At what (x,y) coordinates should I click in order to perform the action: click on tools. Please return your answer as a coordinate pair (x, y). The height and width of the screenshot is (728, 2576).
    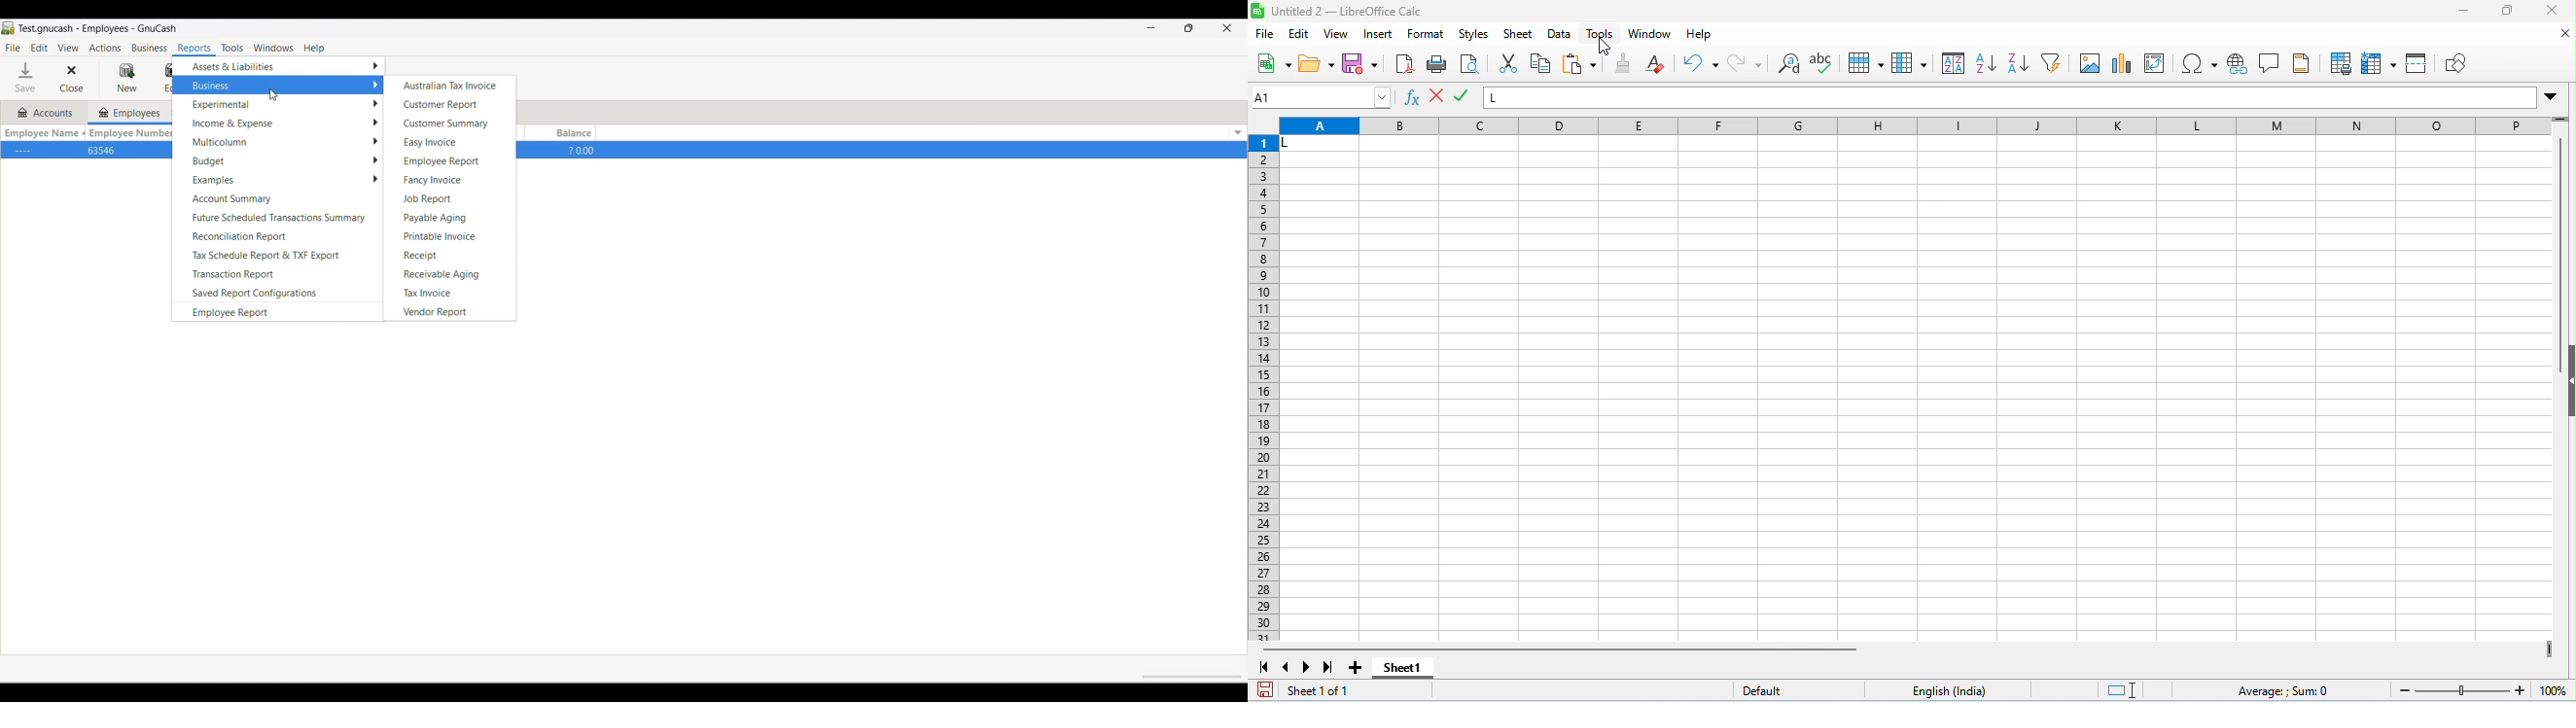
    Looking at the image, I should click on (1602, 34).